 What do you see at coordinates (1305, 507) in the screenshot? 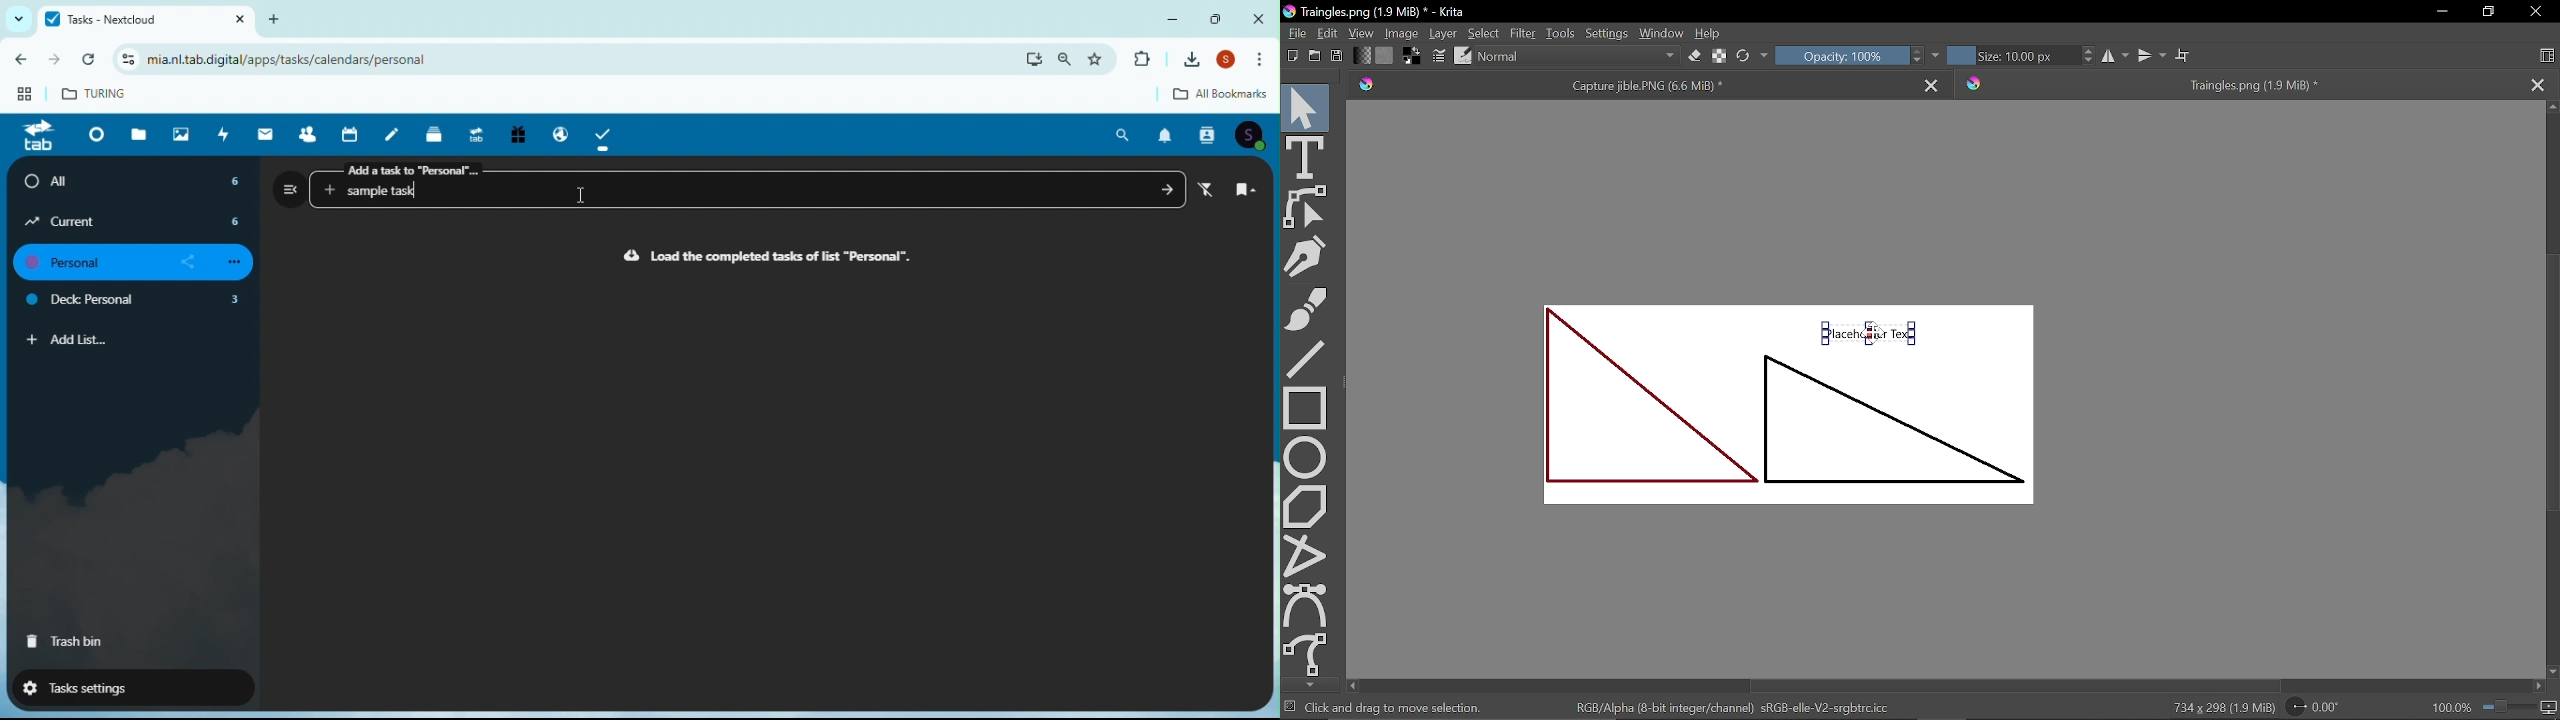
I see `Polygon tool` at bounding box center [1305, 507].